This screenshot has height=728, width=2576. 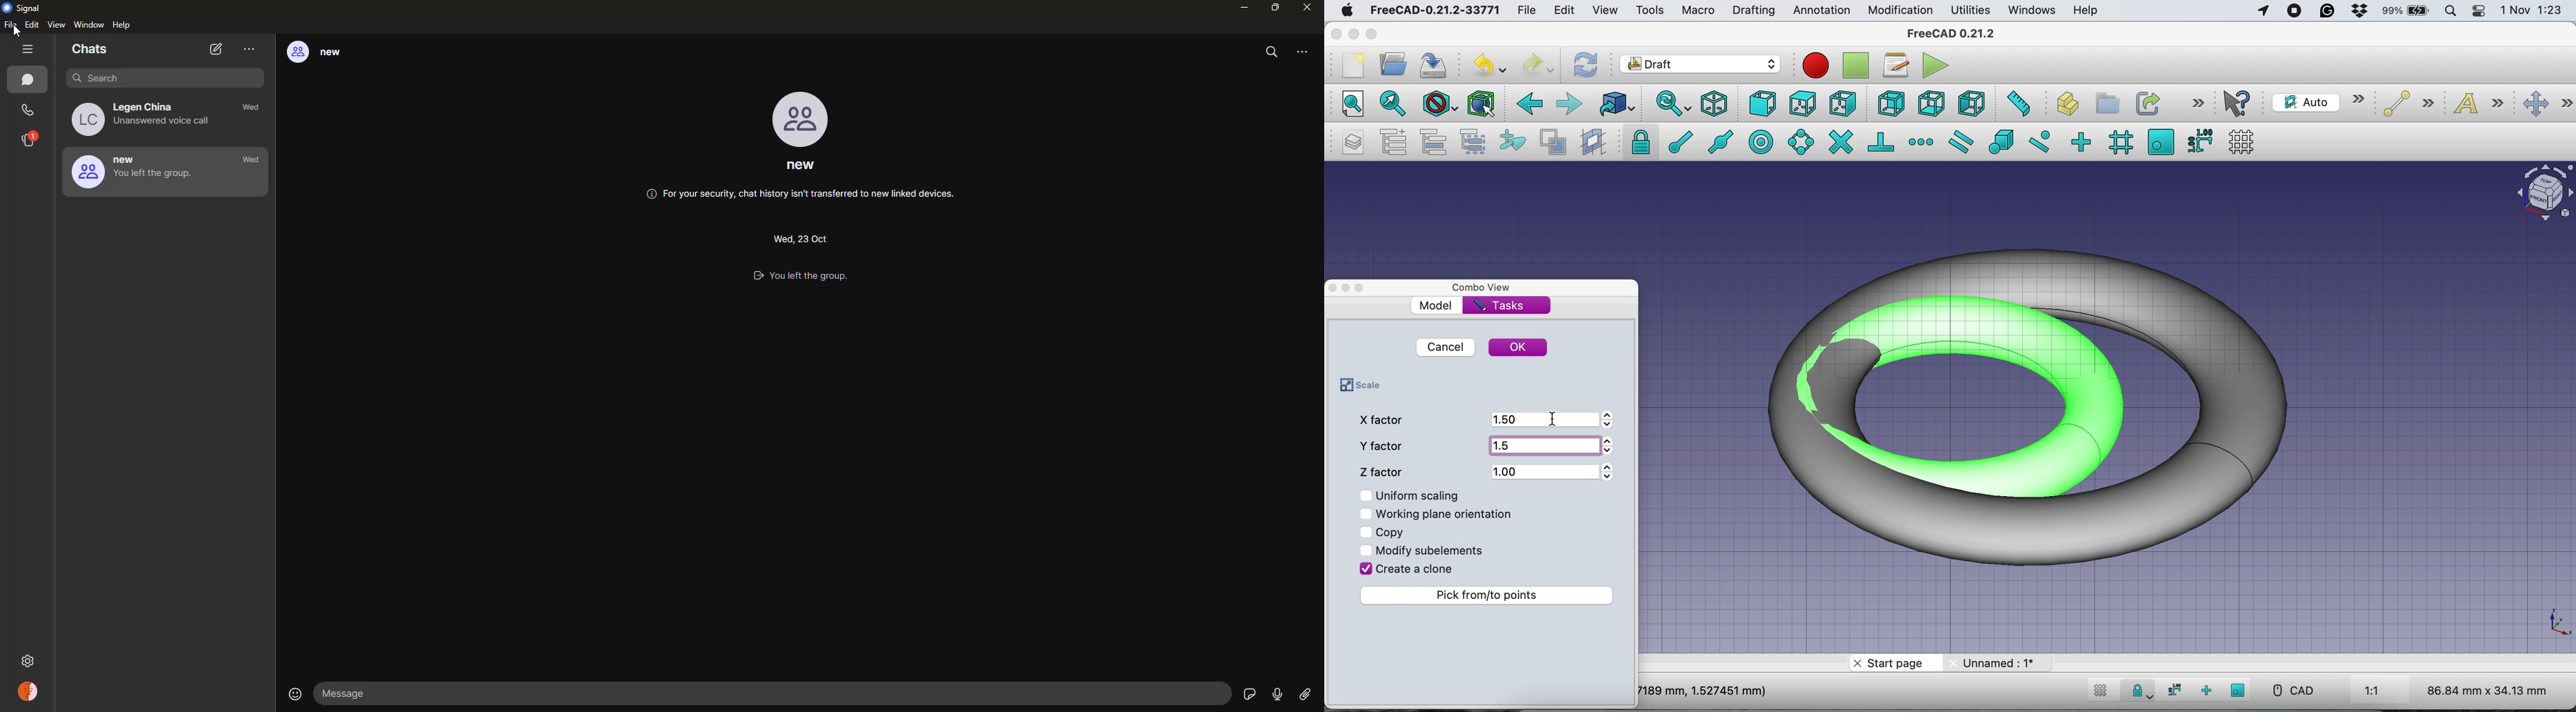 I want to click on snap grid, so click(x=2119, y=144).